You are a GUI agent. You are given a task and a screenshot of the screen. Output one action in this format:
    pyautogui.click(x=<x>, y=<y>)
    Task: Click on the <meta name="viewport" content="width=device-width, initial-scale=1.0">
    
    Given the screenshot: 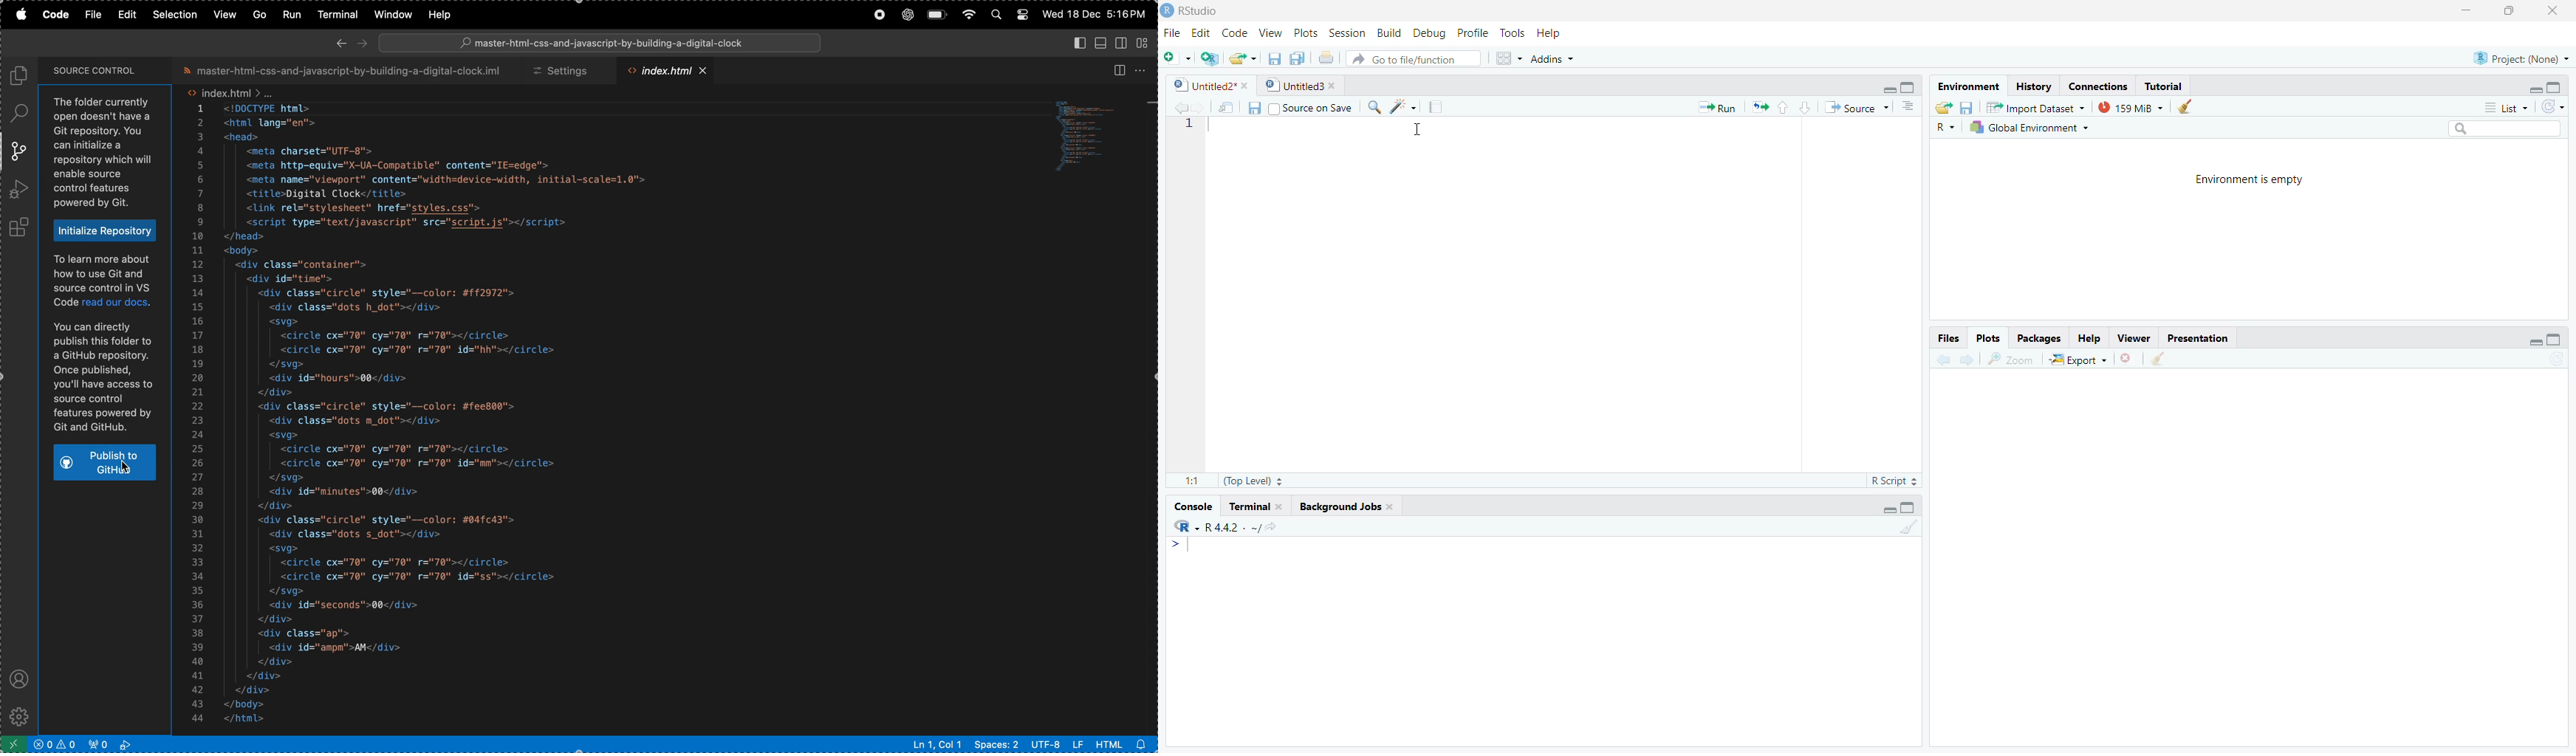 What is the action you would take?
    pyautogui.click(x=451, y=180)
    